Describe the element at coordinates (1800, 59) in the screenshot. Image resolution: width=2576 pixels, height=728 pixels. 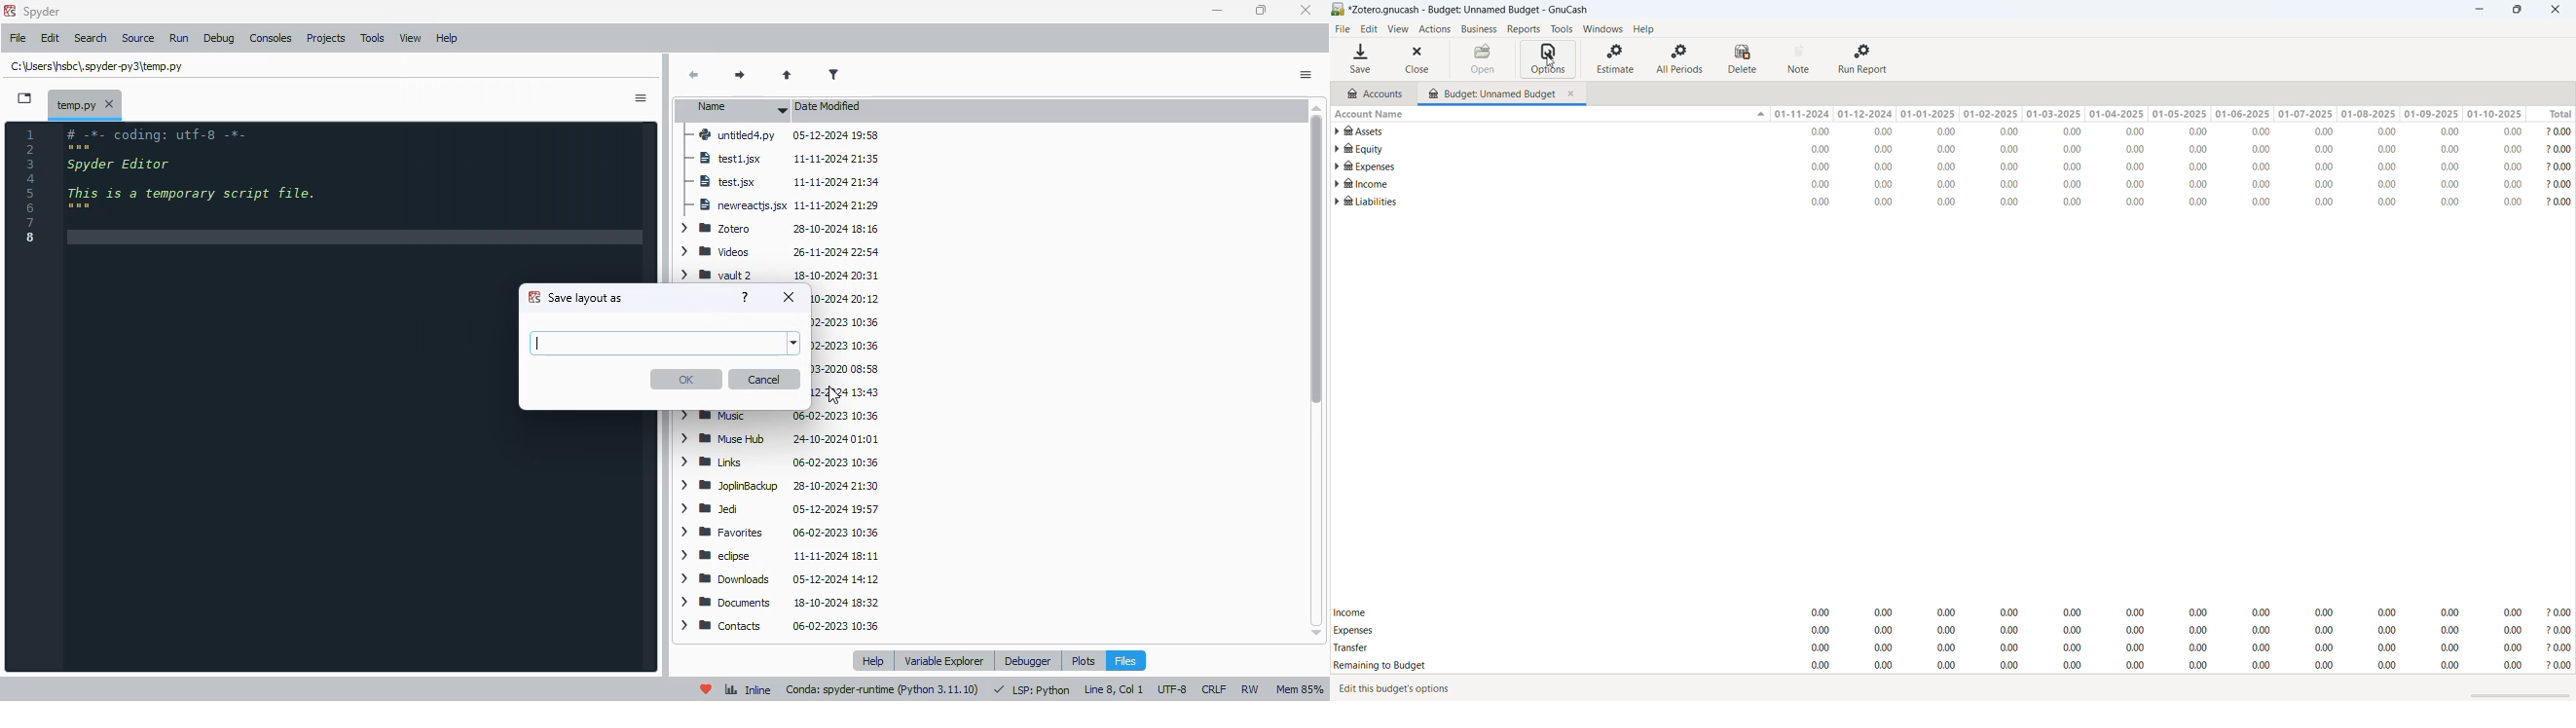
I see `note` at that location.